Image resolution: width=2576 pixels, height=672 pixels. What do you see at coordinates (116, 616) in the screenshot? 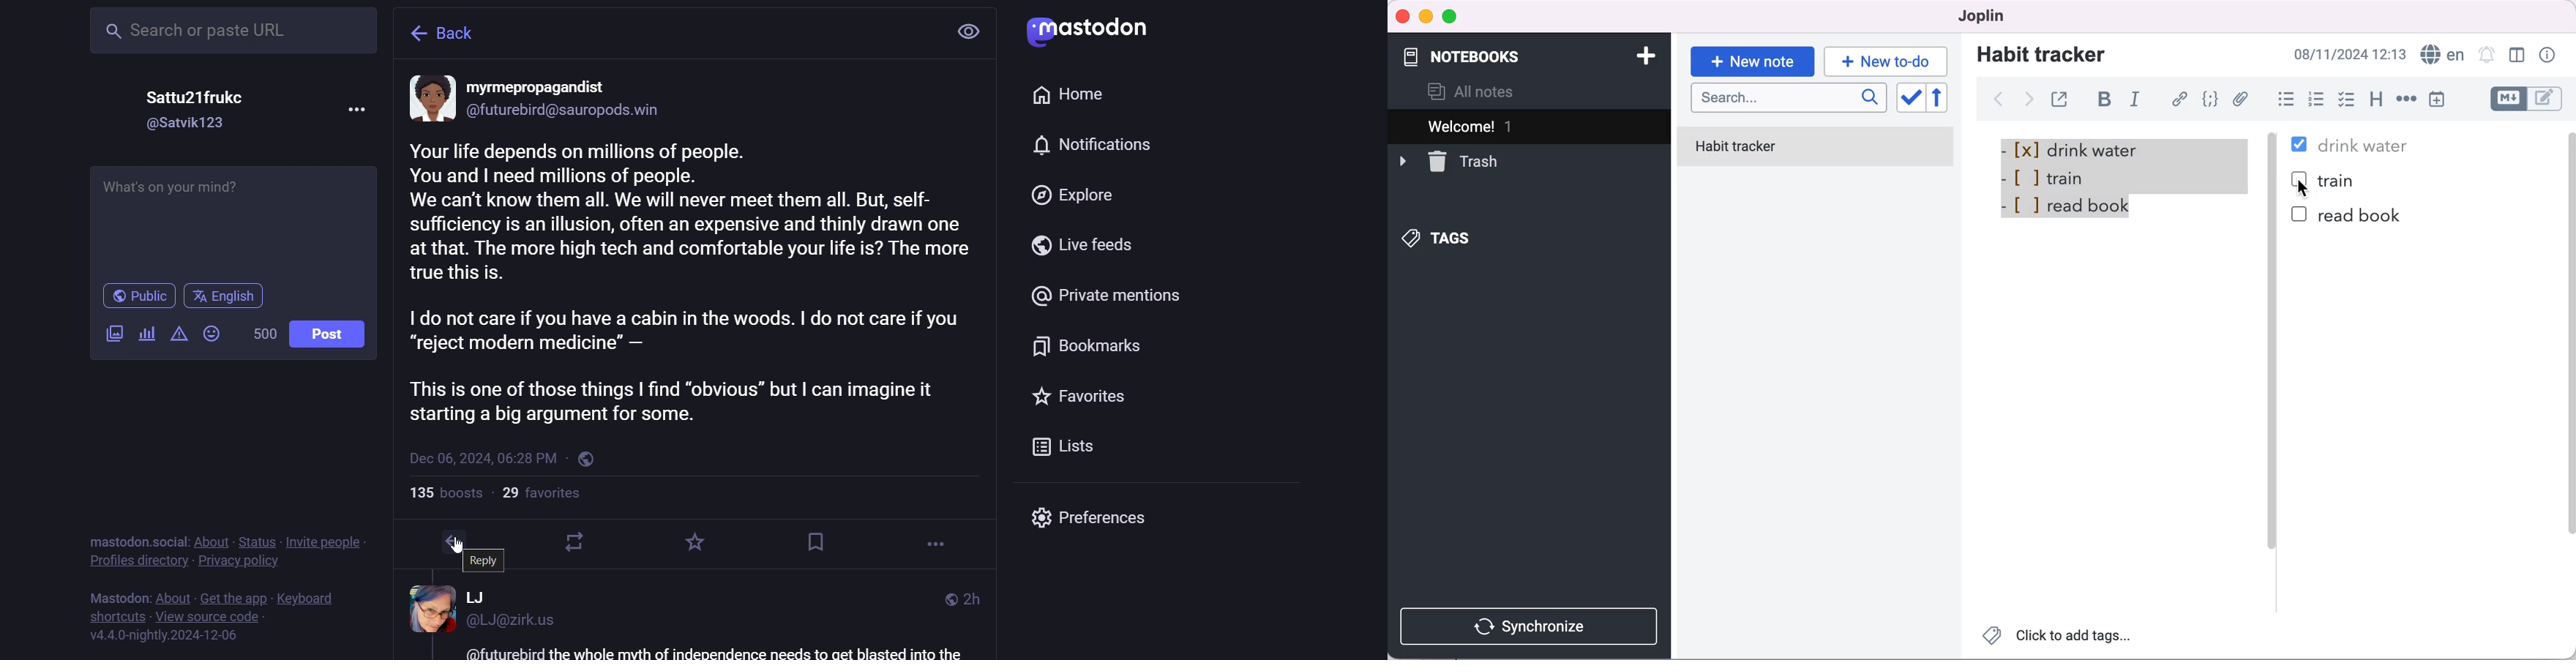
I see `short` at bounding box center [116, 616].